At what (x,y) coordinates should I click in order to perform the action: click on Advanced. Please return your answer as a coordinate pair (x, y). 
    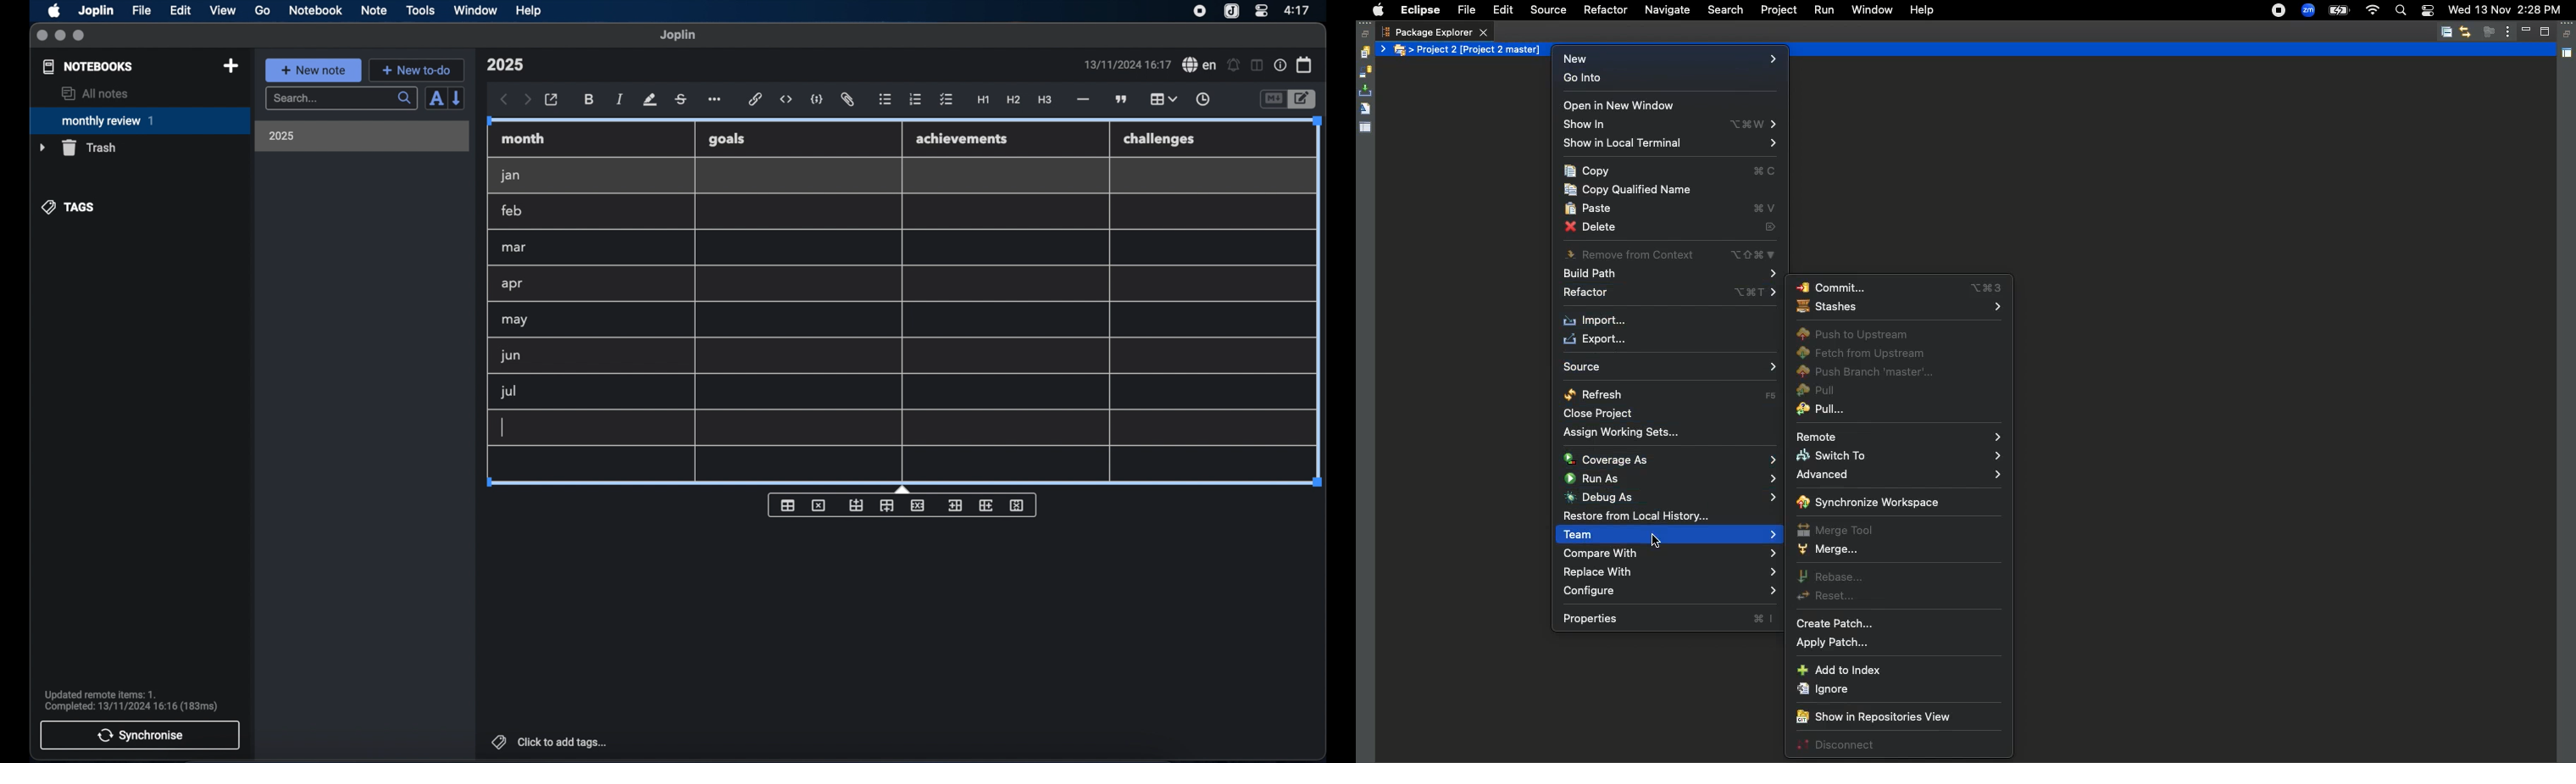
    Looking at the image, I should click on (1897, 476).